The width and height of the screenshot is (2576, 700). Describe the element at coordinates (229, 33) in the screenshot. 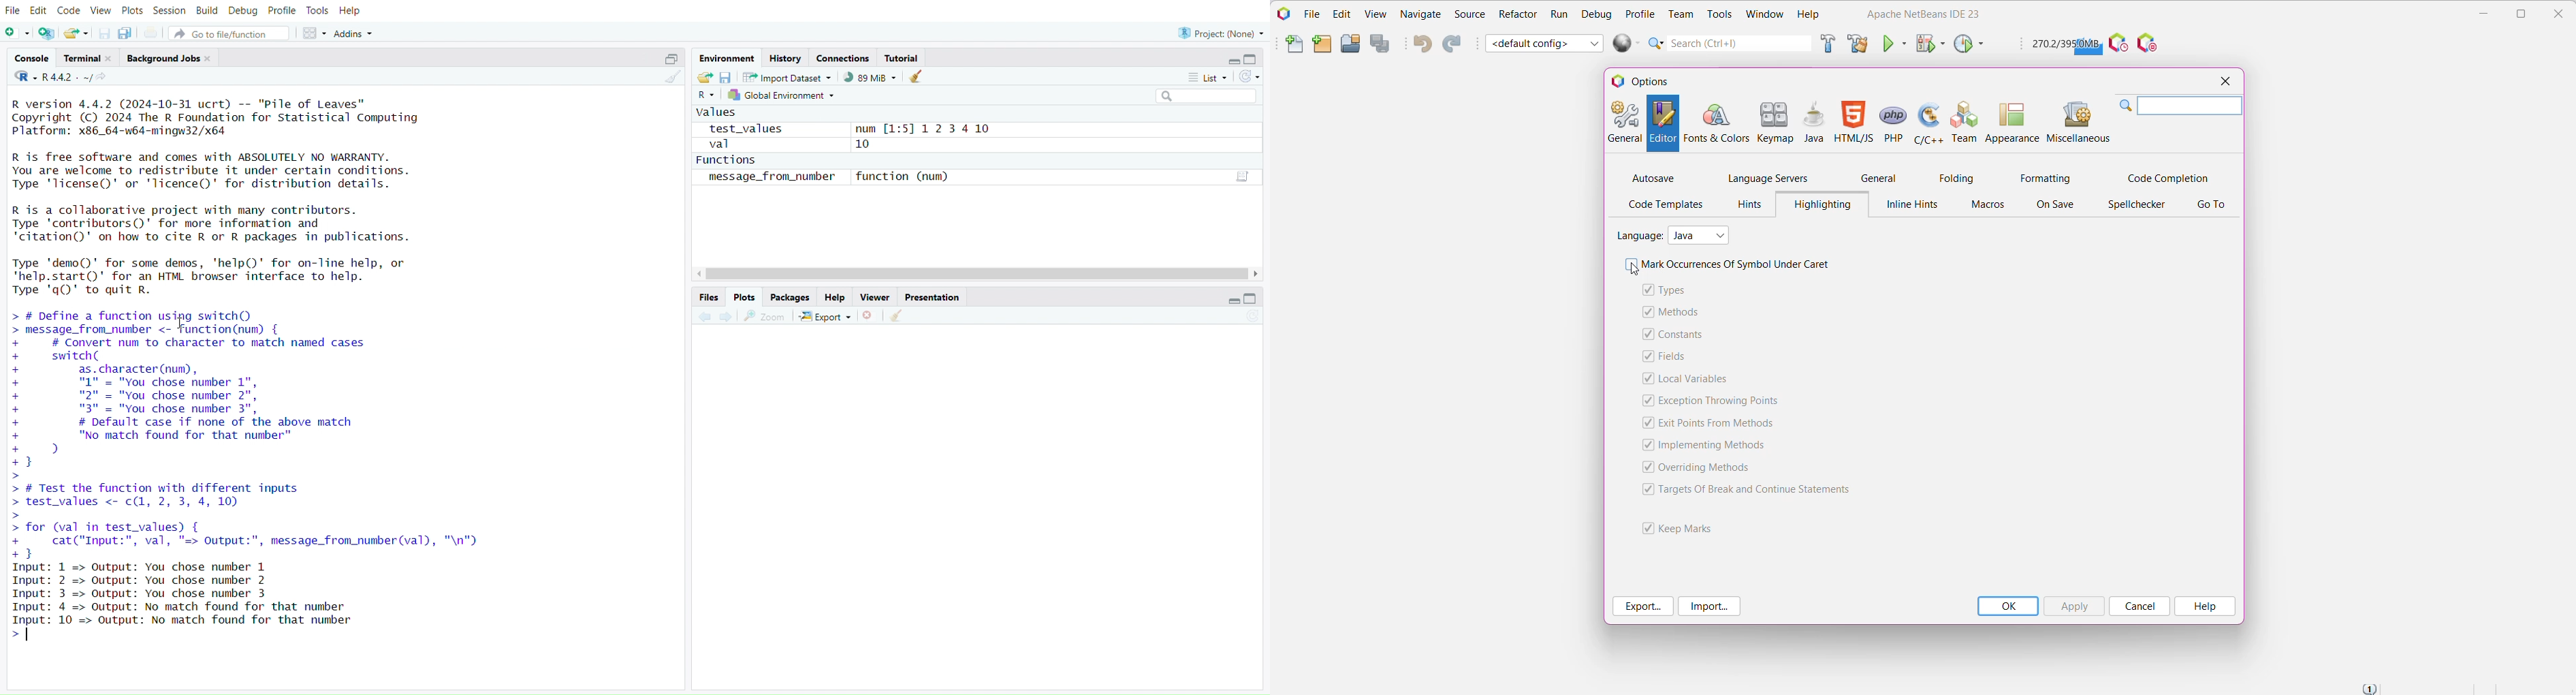

I see `Go to file/function` at that location.